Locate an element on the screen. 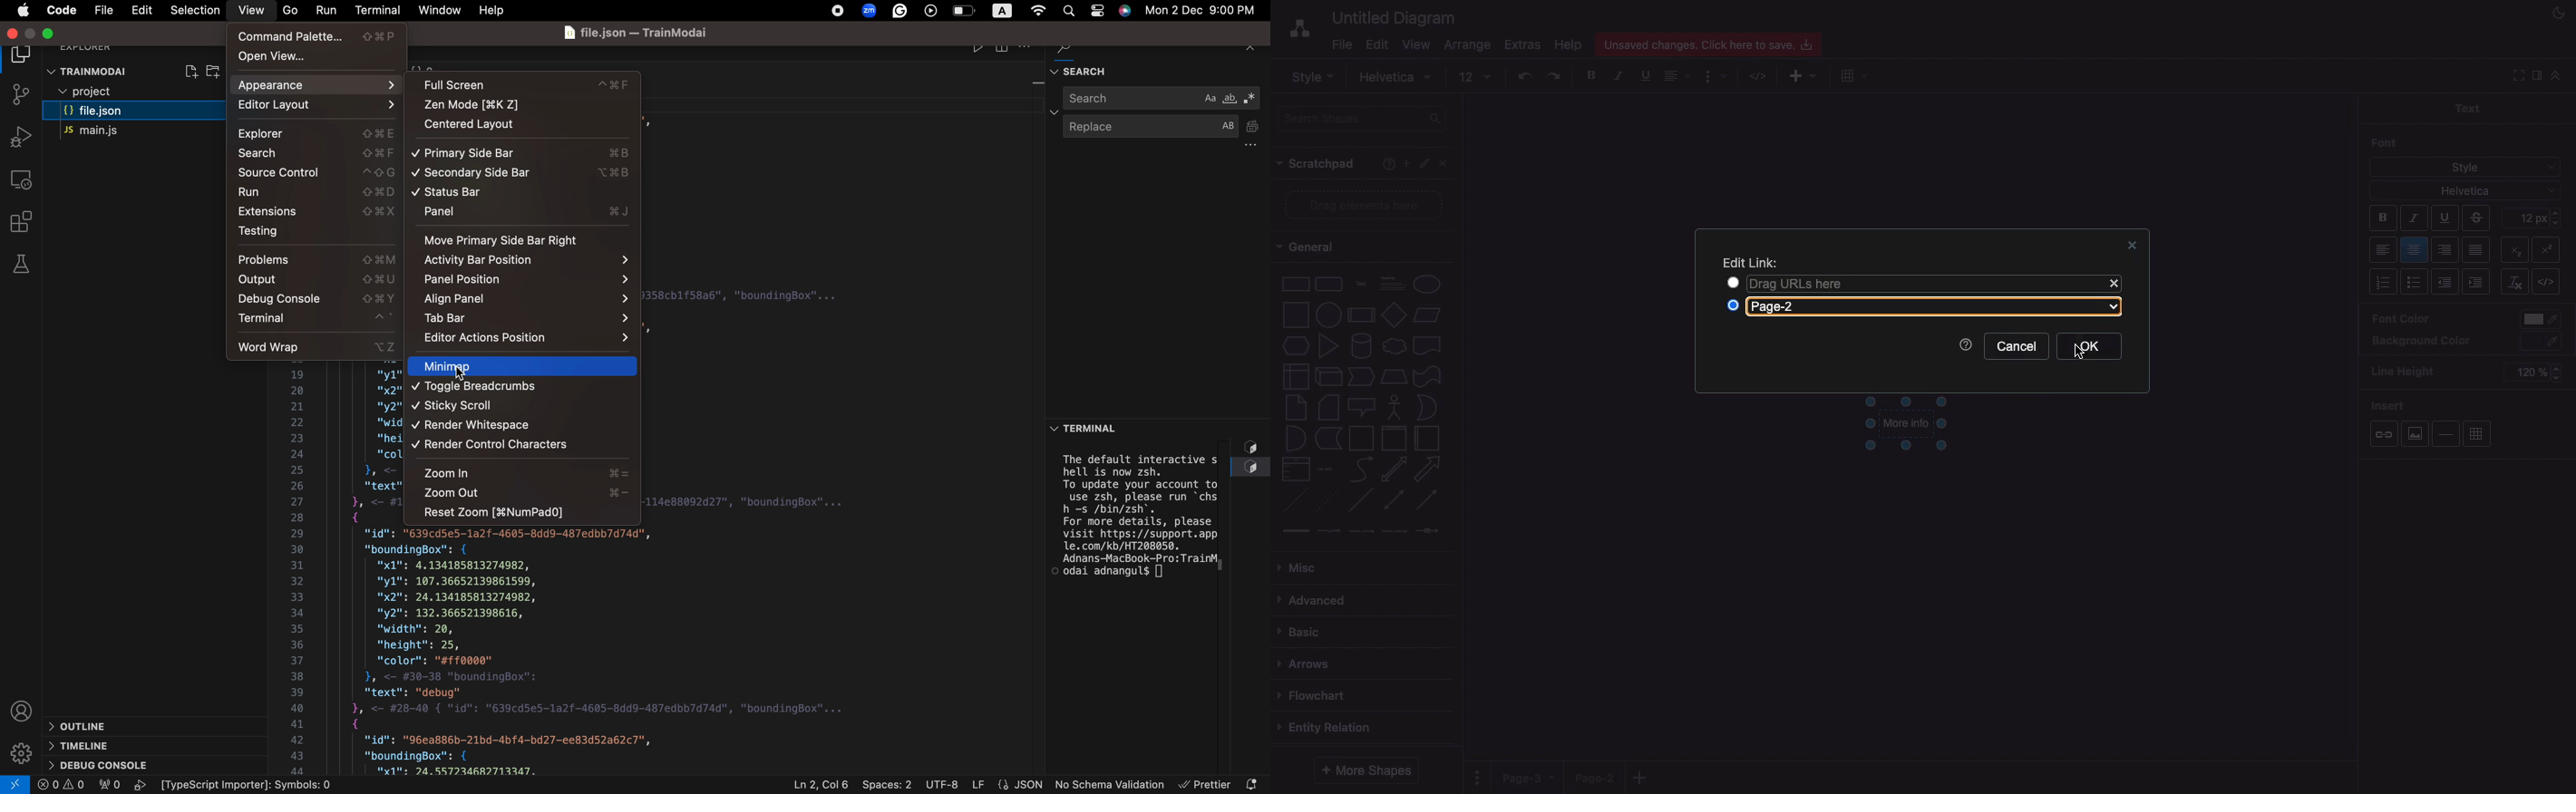  Close is located at coordinates (2114, 285).